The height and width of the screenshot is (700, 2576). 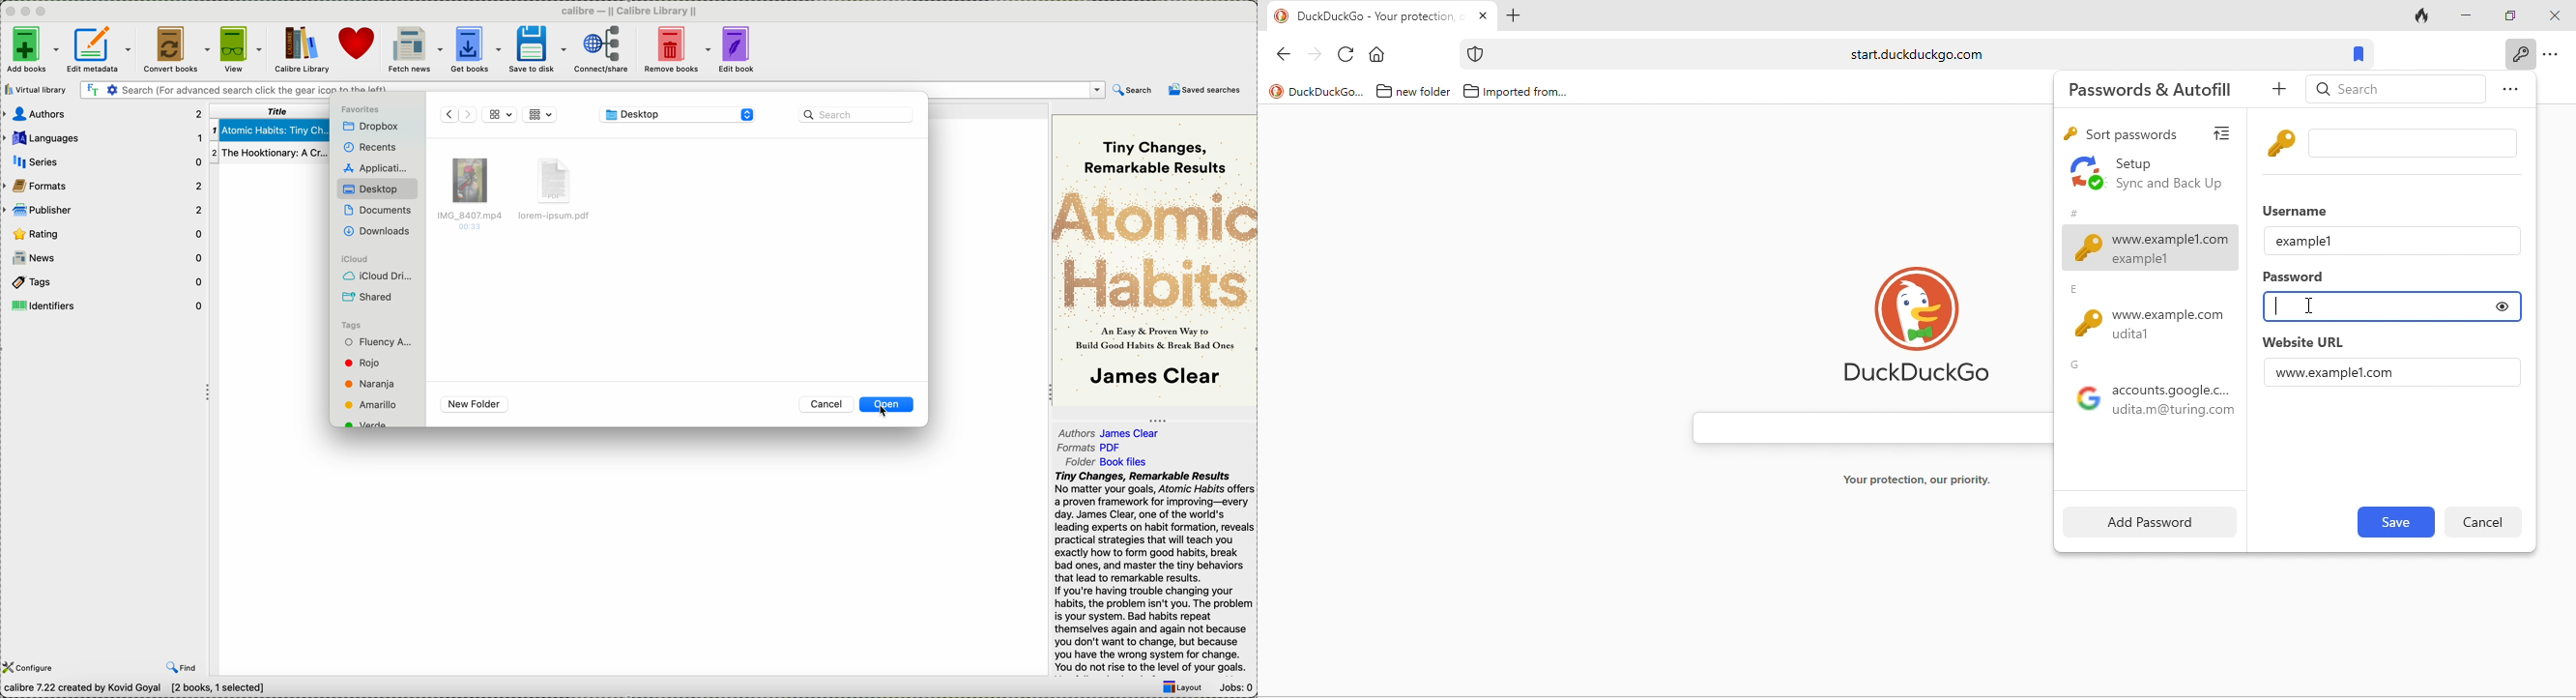 I want to click on saved searches, so click(x=1205, y=92).